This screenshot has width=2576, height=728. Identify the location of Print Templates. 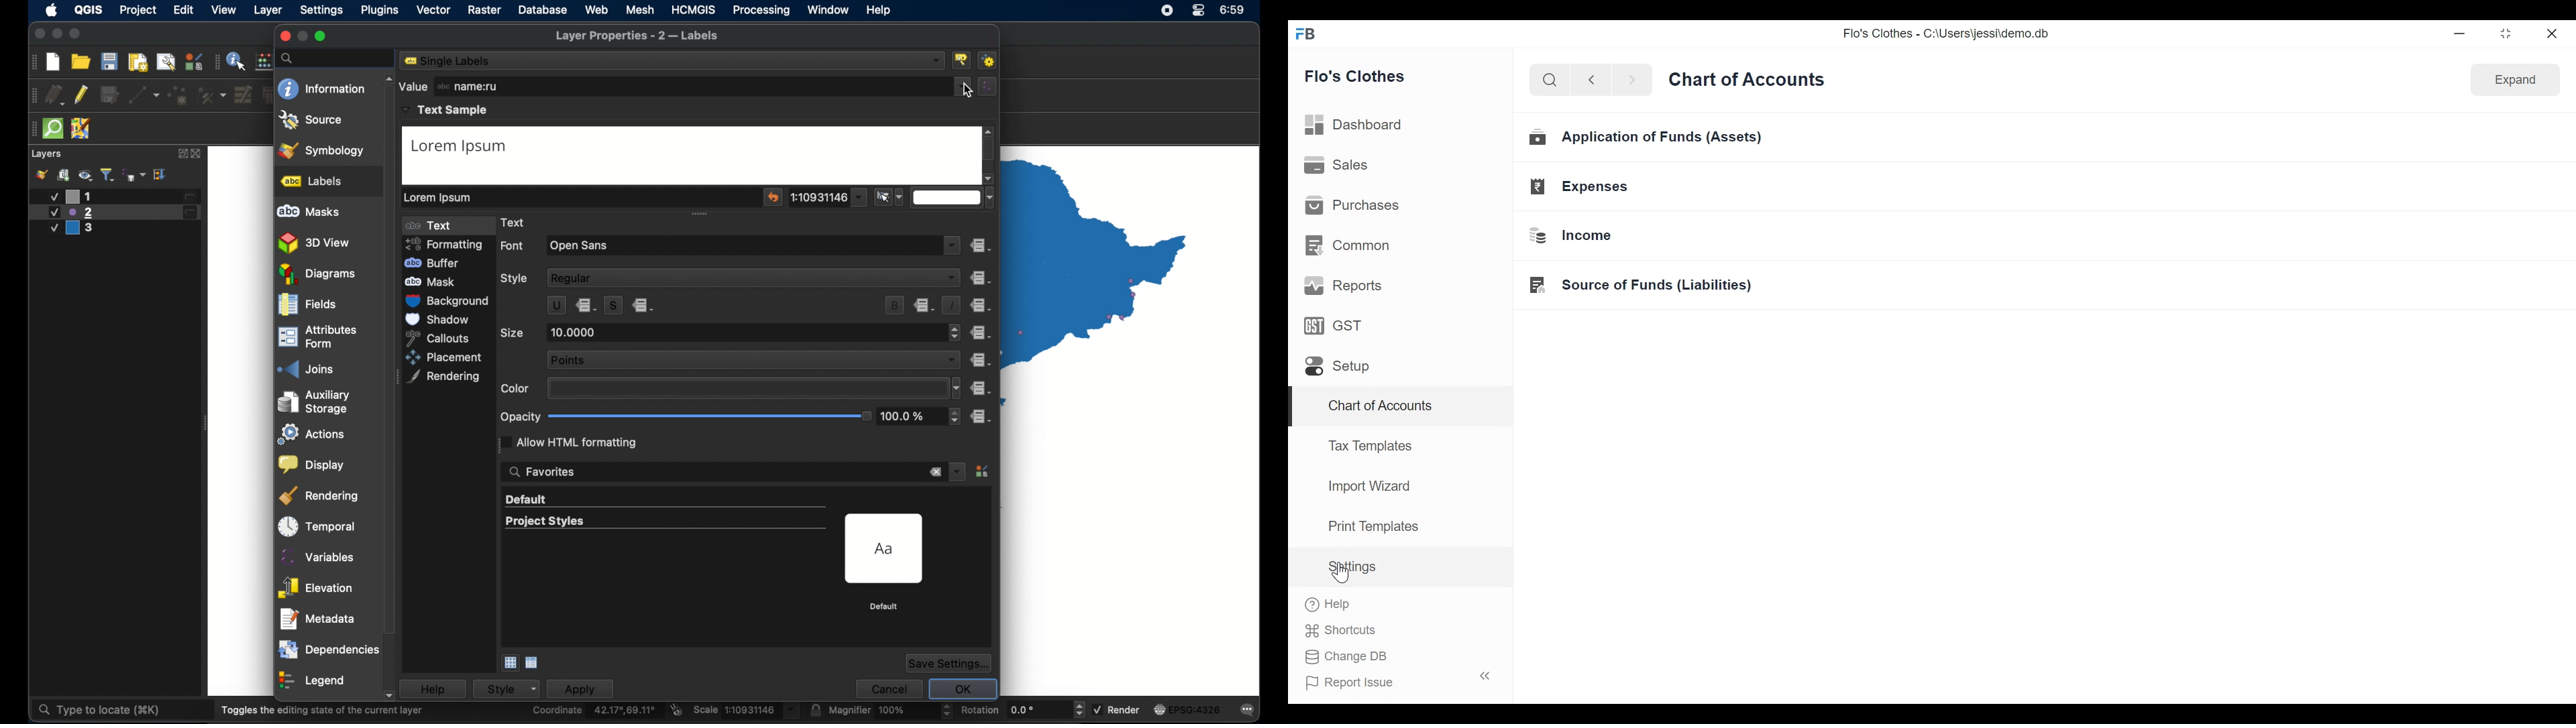
(1373, 526).